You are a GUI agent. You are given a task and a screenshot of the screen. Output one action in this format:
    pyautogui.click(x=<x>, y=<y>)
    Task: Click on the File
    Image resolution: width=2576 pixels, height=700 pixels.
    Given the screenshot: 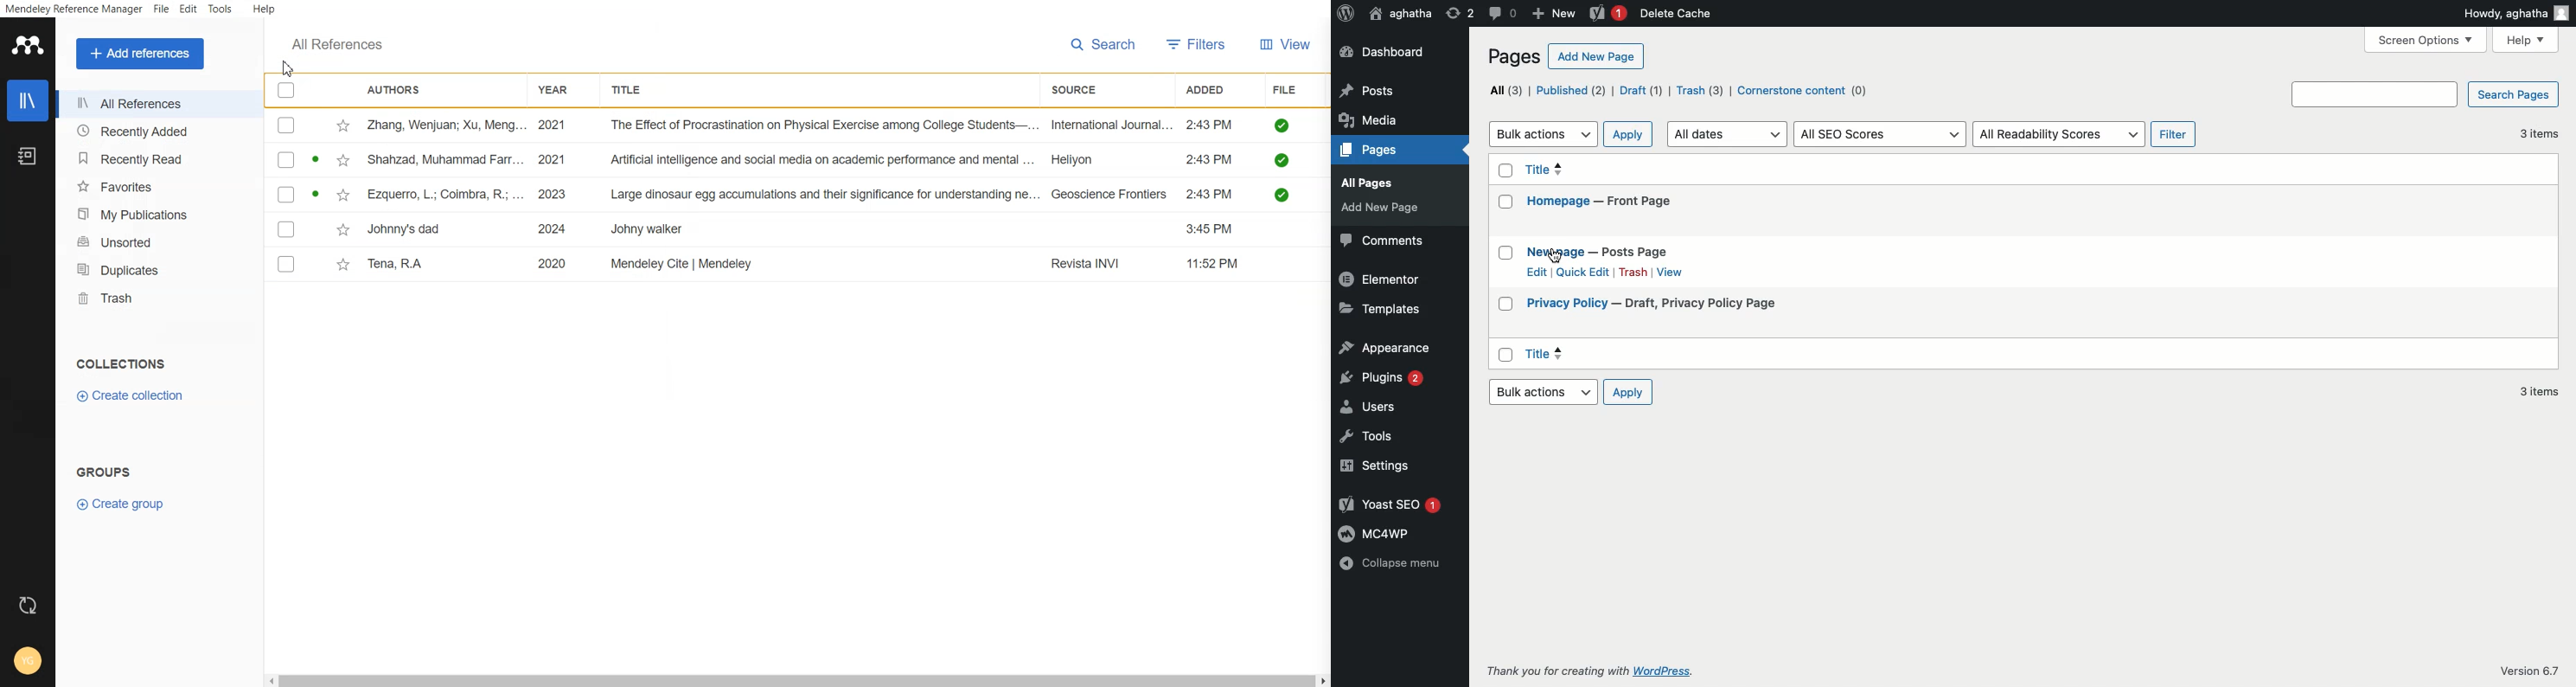 What is the action you would take?
    pyautogui.click(x=162, y=10)
    